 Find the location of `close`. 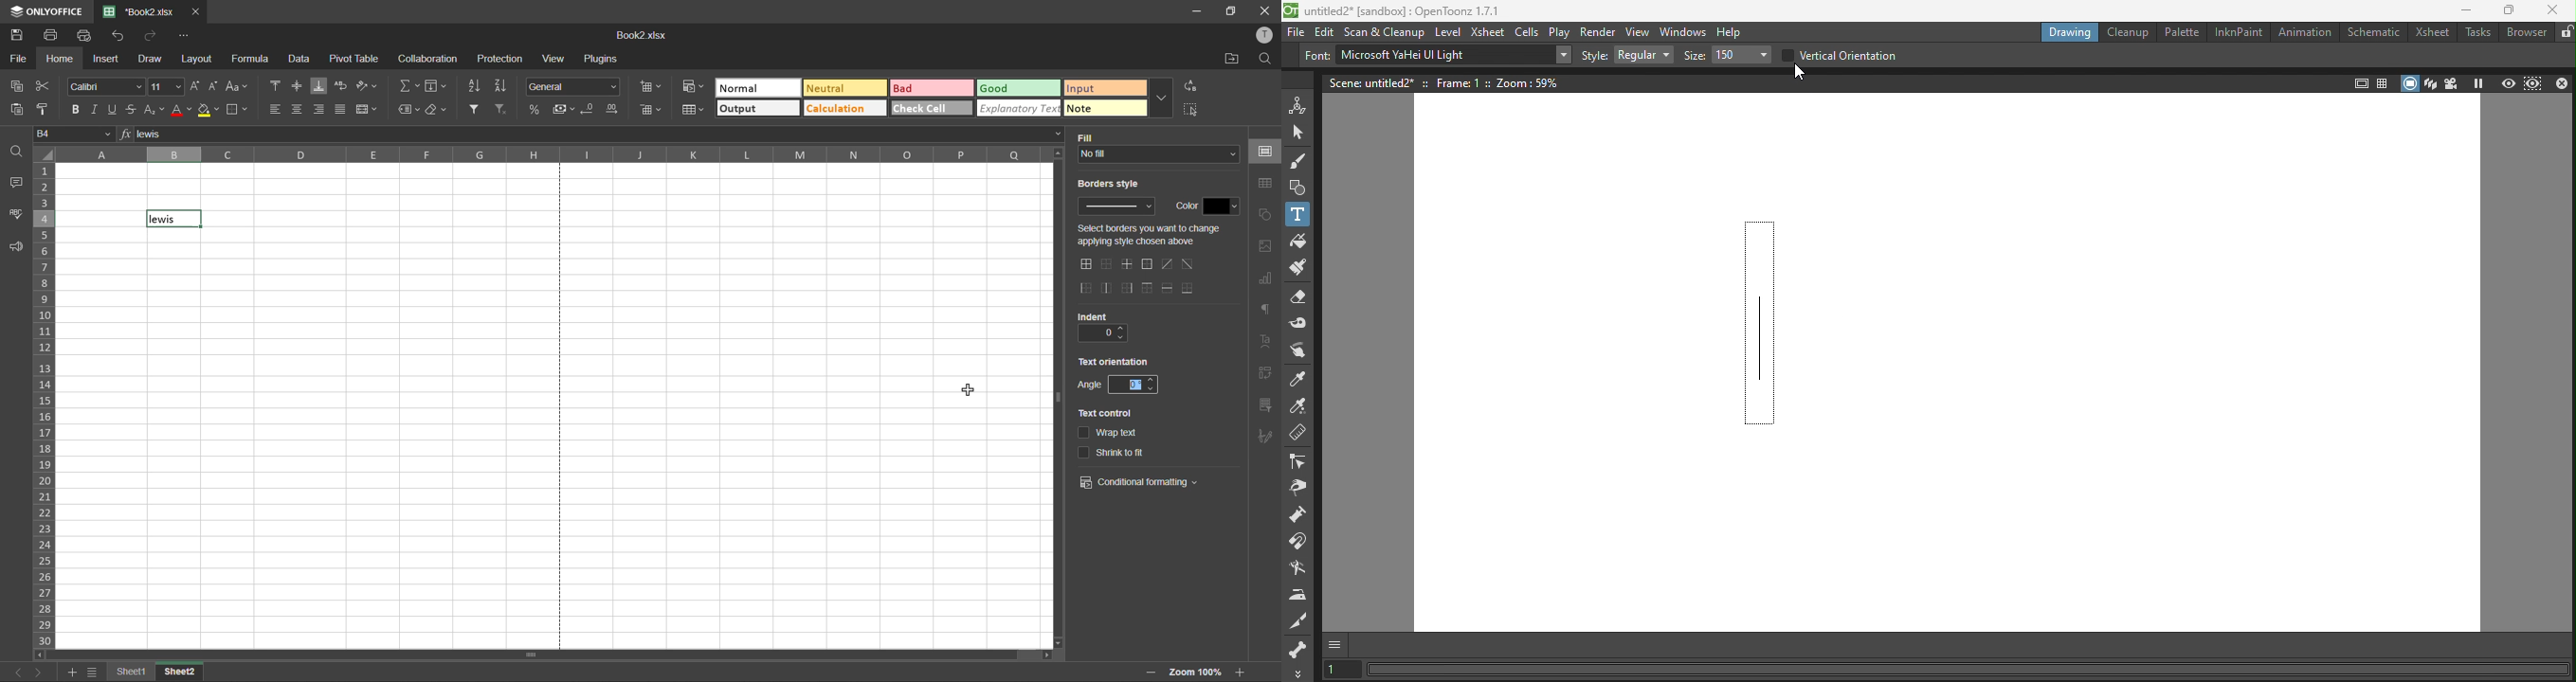

close is located at coordinates (1266, 11).